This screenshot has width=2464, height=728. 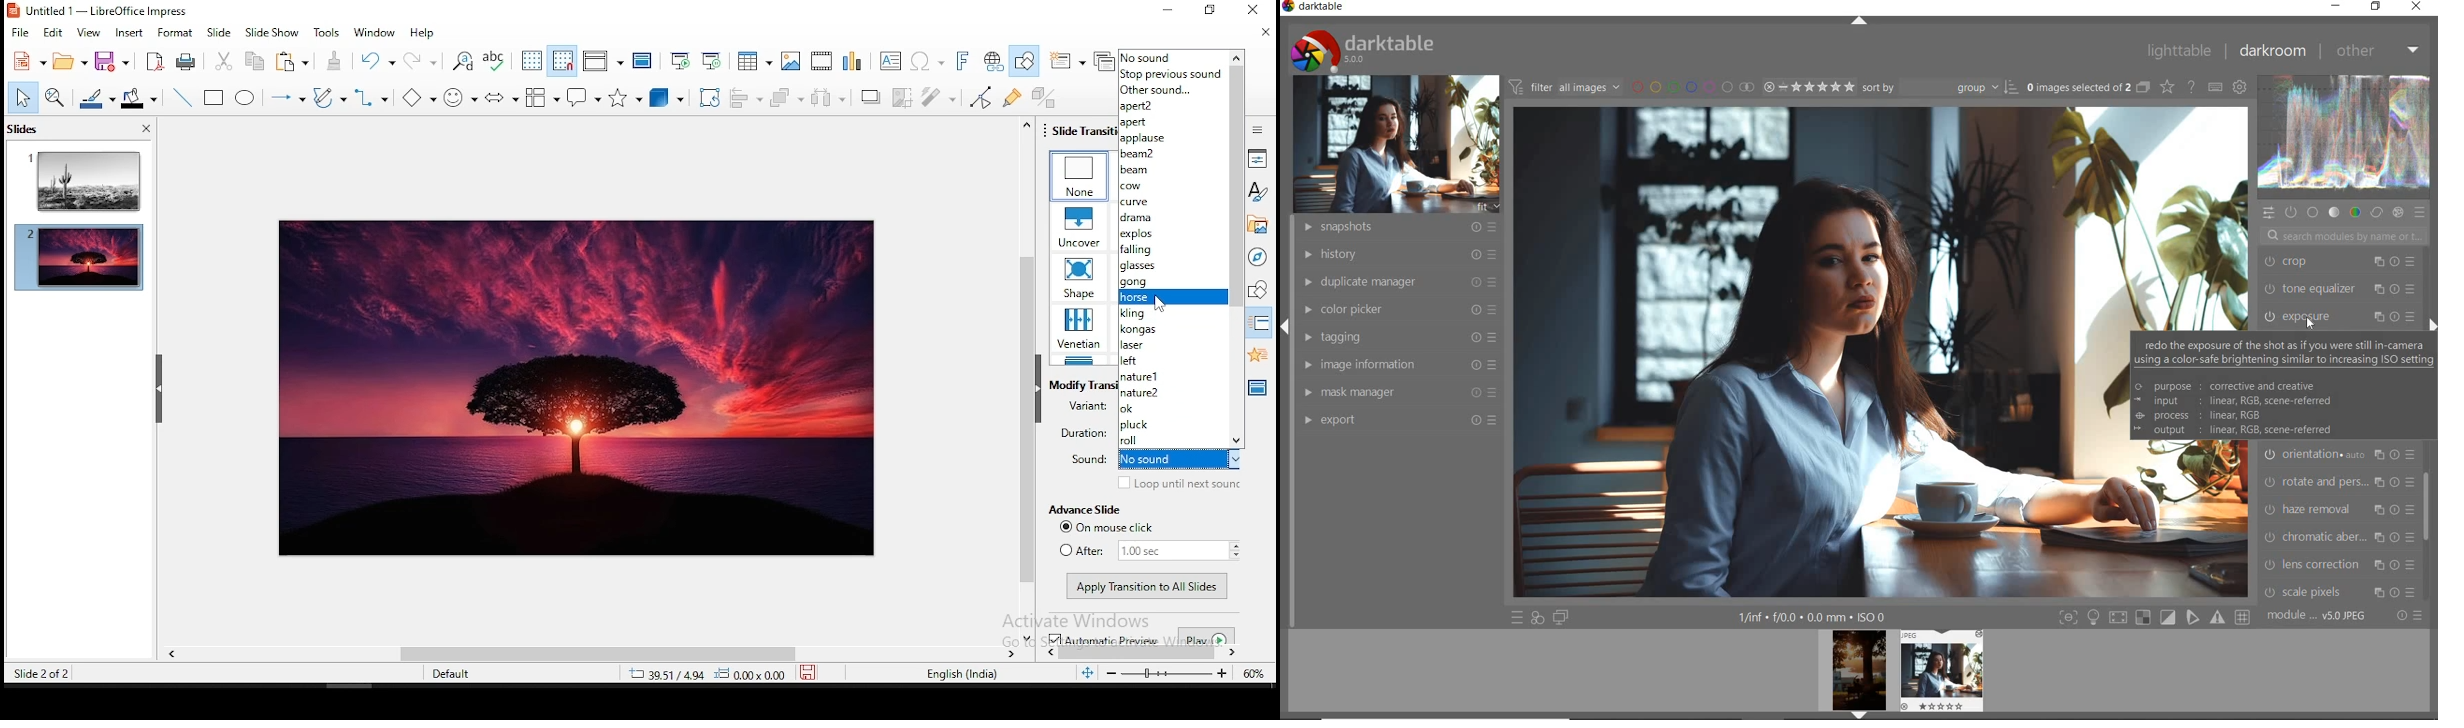 I want to click on master slides, so click(x=1257, y=388).